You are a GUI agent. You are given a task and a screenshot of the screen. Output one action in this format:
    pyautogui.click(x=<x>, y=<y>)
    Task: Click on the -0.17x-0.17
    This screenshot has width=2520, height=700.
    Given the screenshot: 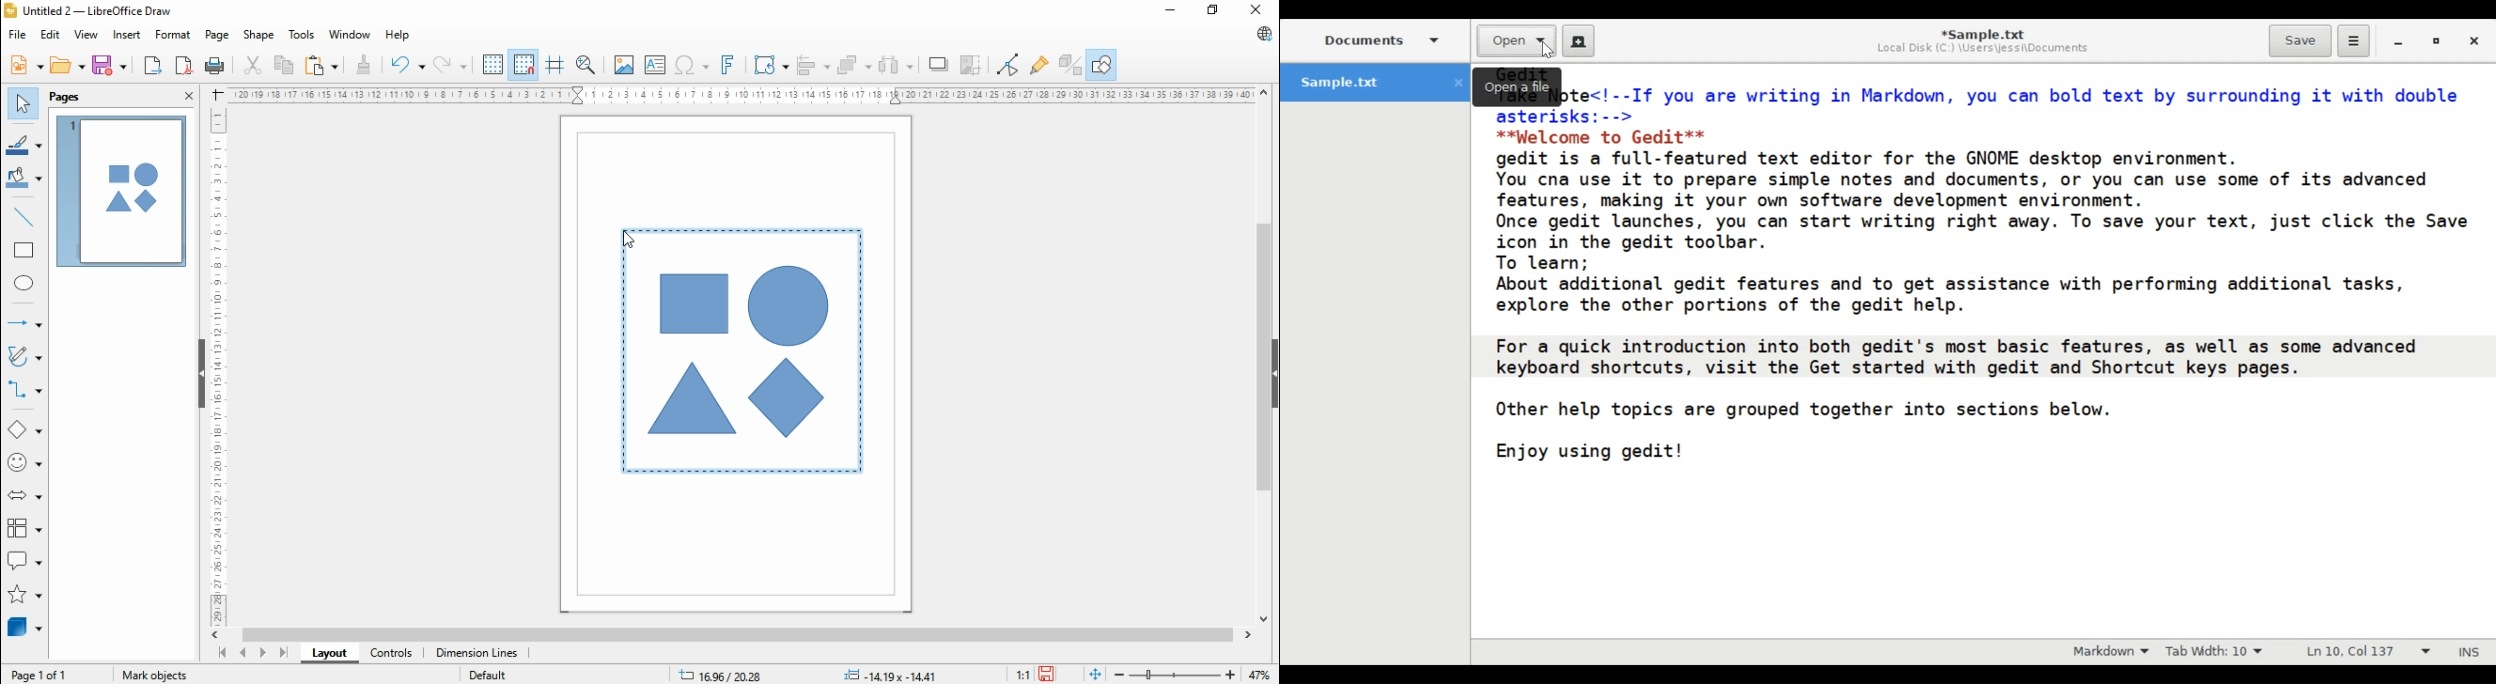 What is the action you would take?
    pyautogui.click(x=883, y=674)
    